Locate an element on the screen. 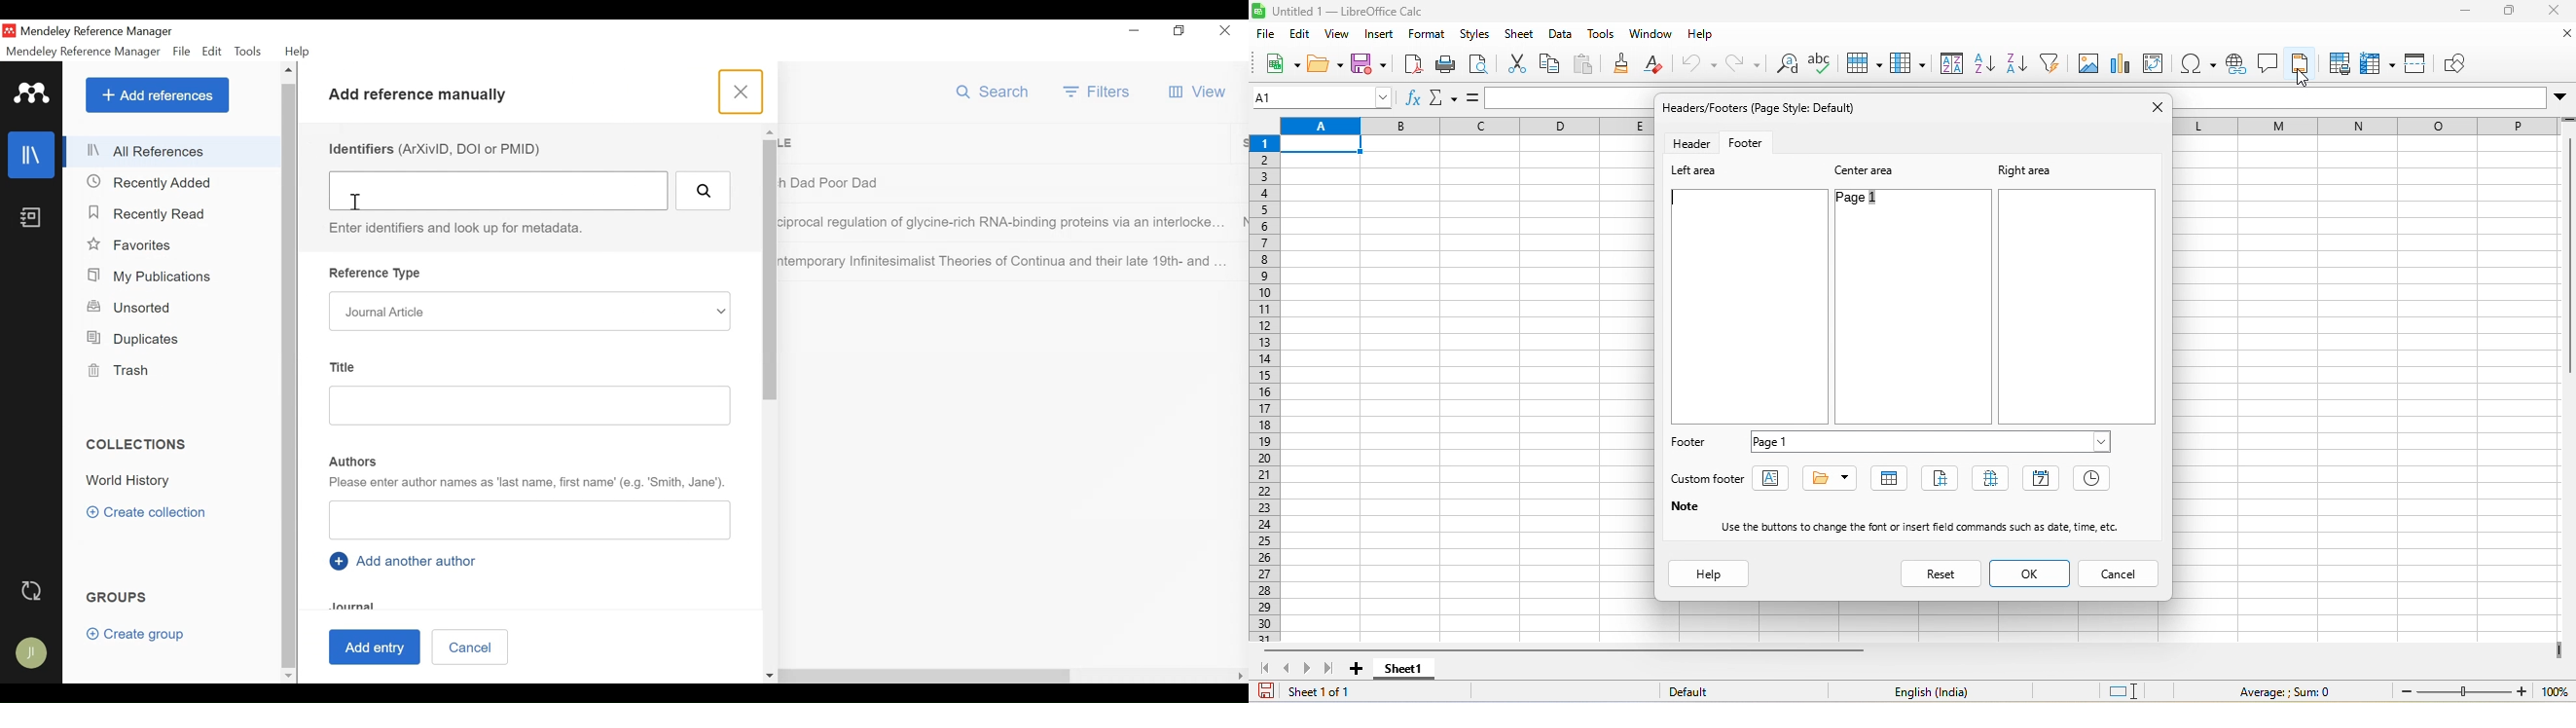 The image size is (2576, 728). Scroll up is located at coordinates (288, 72).